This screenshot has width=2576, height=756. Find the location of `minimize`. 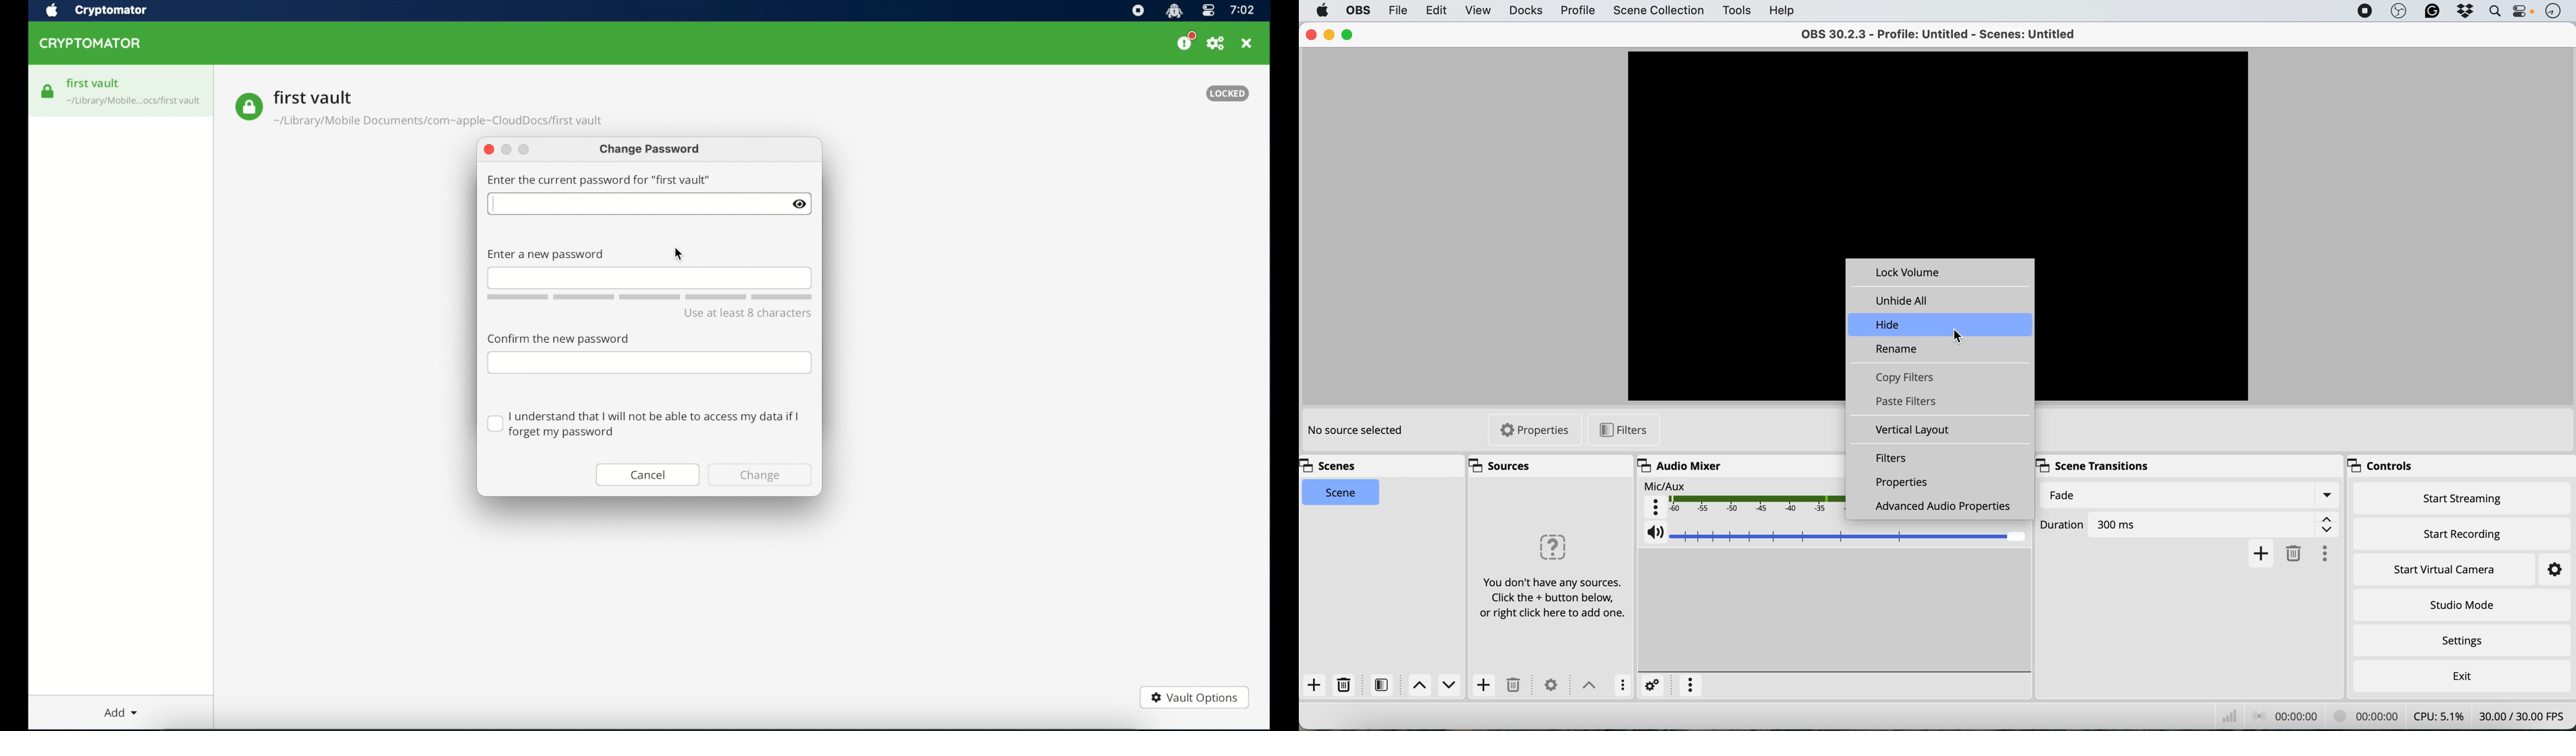

minimize is located at coordinates (507, 150).